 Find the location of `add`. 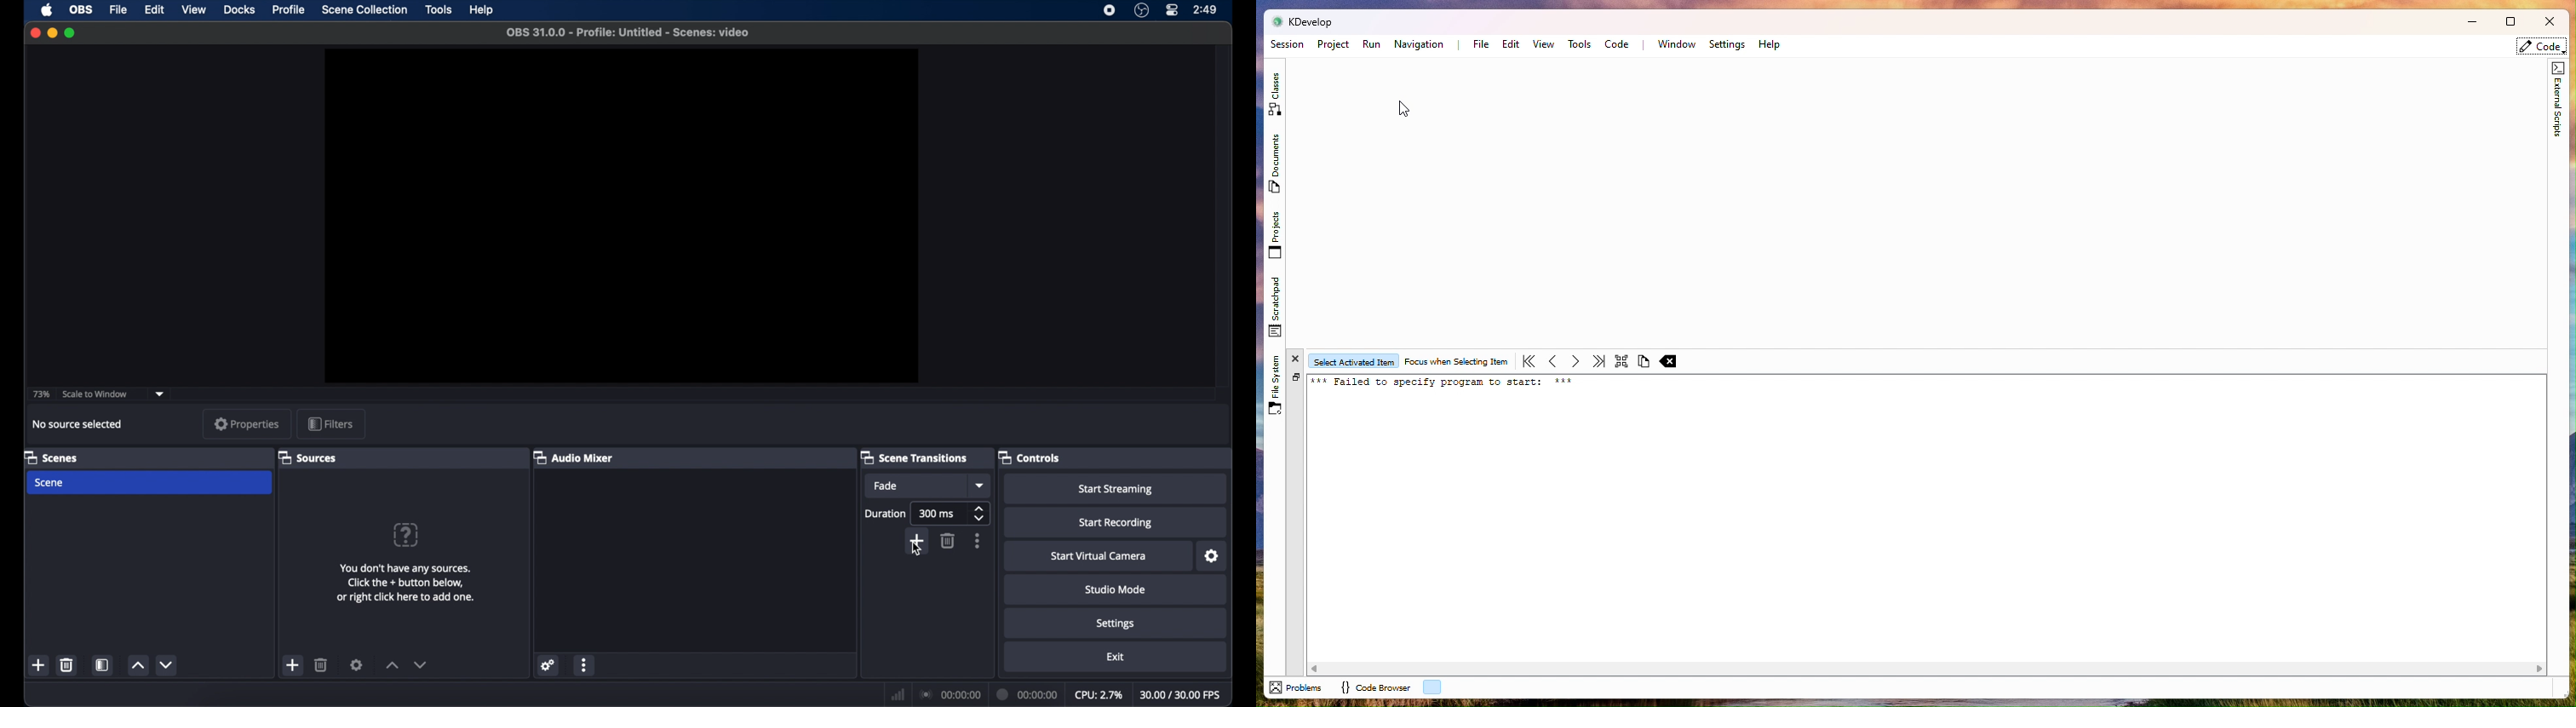

add is located at coordinates (293, 665).